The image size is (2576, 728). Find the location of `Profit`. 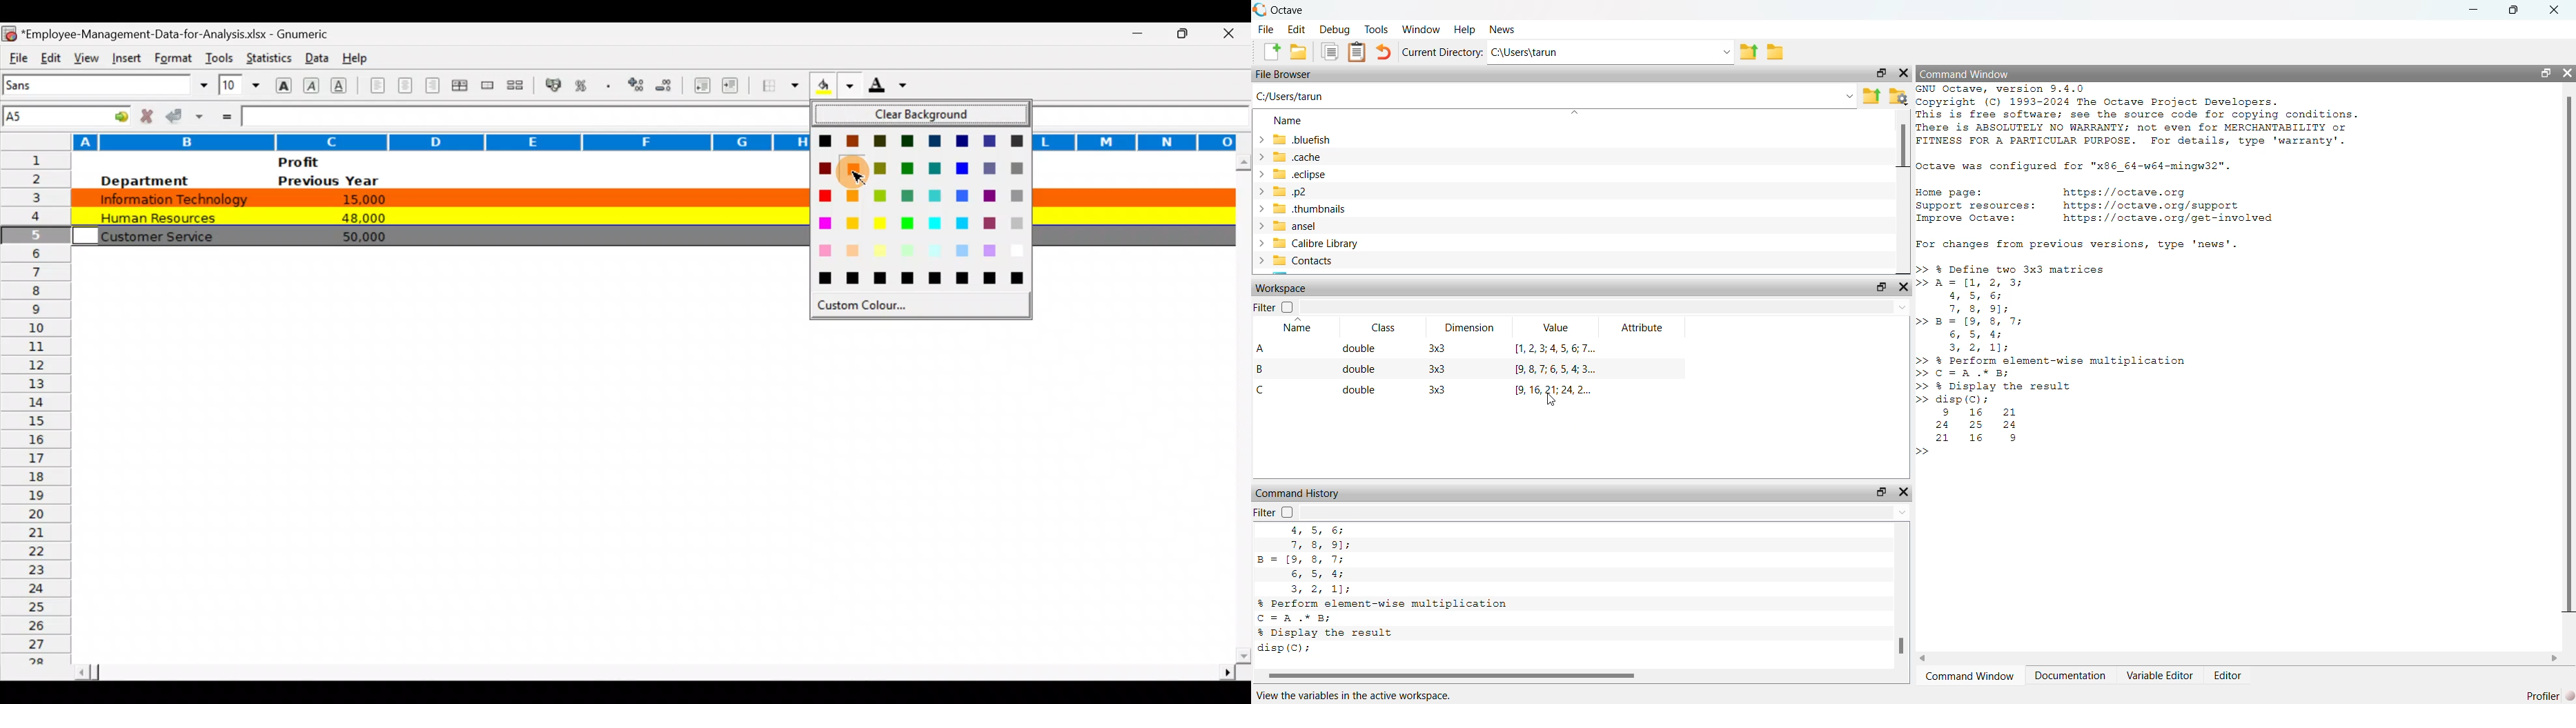

Profit is located at coordinates (323, 162).